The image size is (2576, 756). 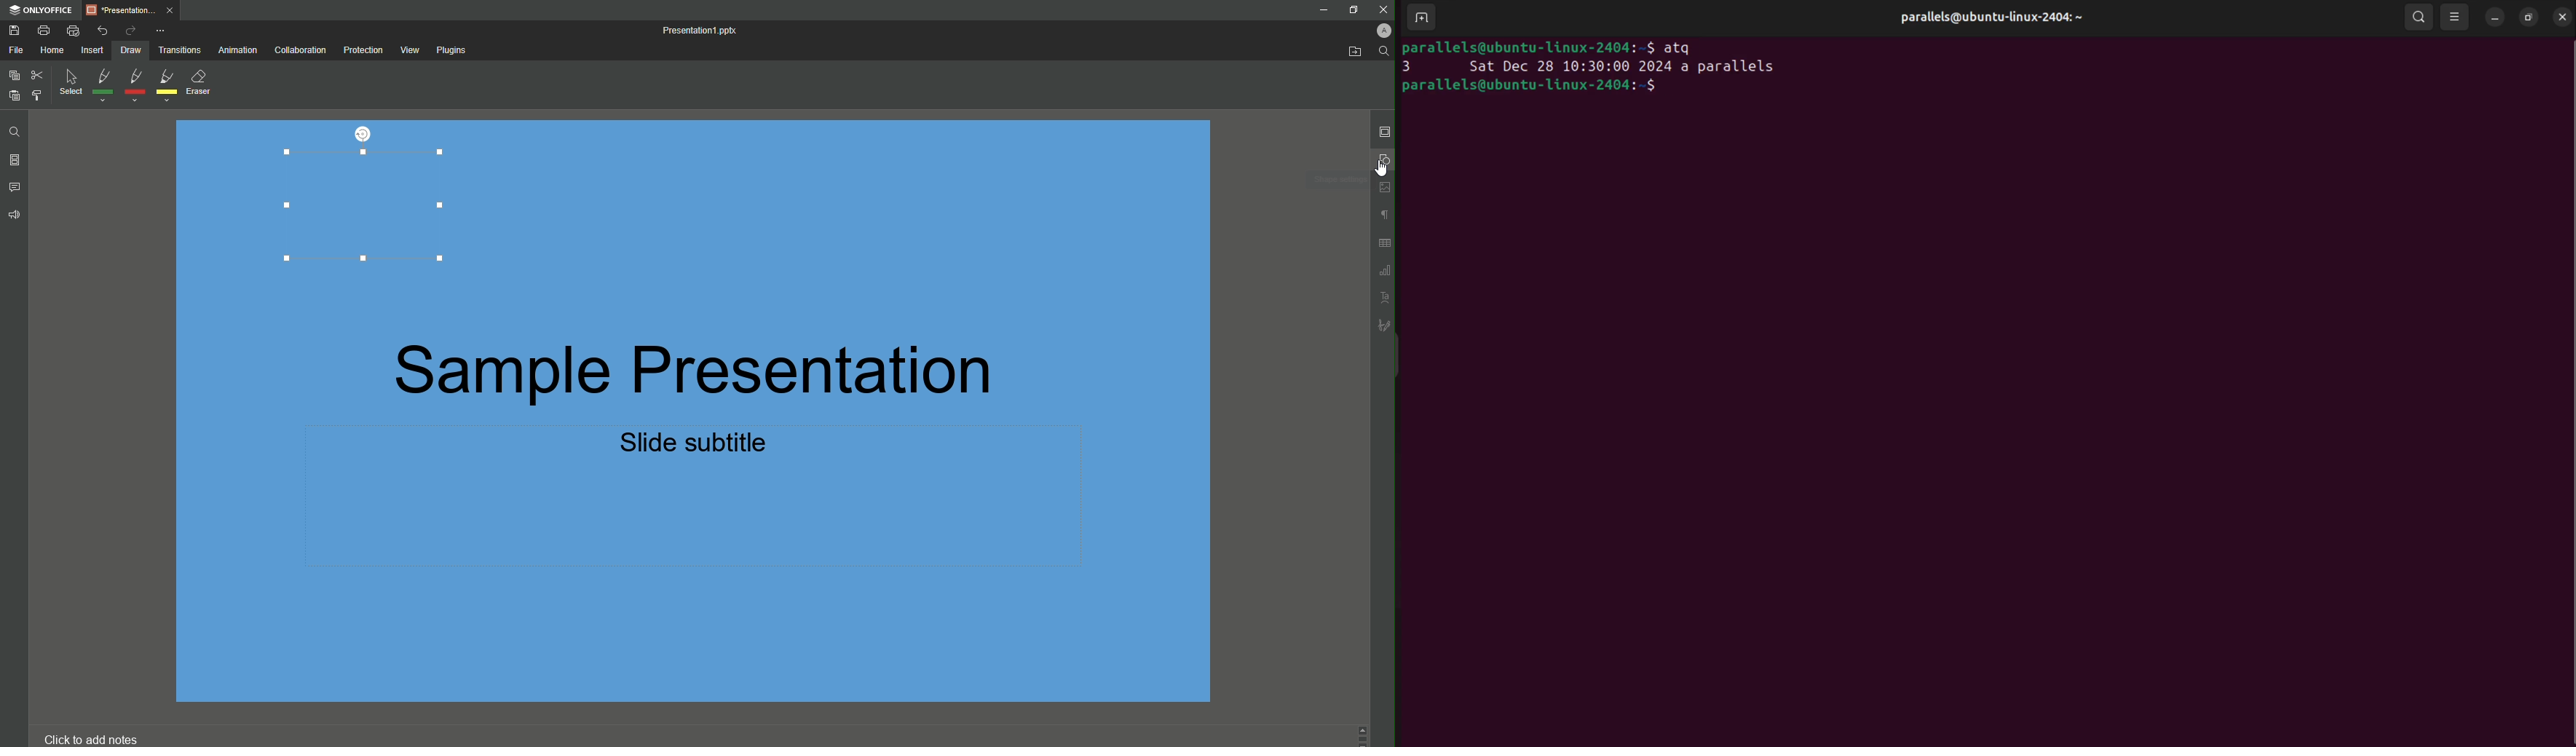 What do you see at coordinates (299, 51) in the screenshot?
I see `Collaboration` at bounding box center [299, 51].